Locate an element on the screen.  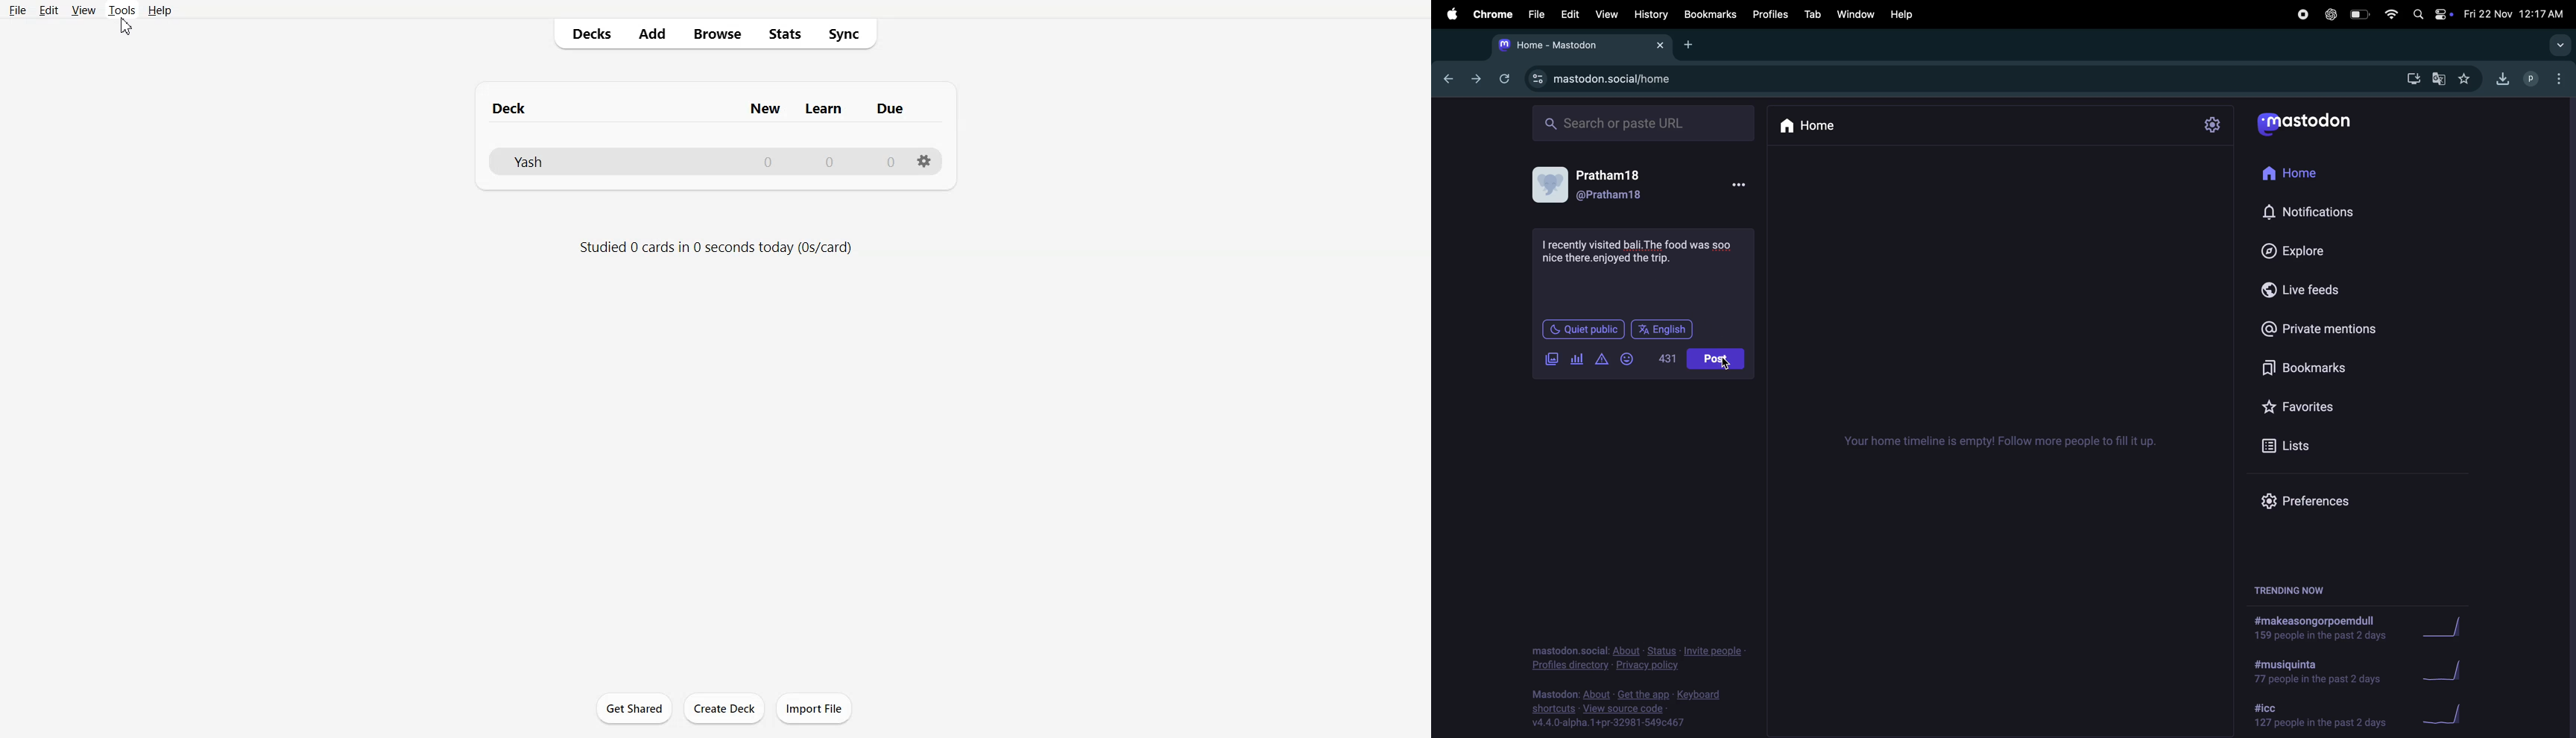
File is located at coordinates (16, 10).